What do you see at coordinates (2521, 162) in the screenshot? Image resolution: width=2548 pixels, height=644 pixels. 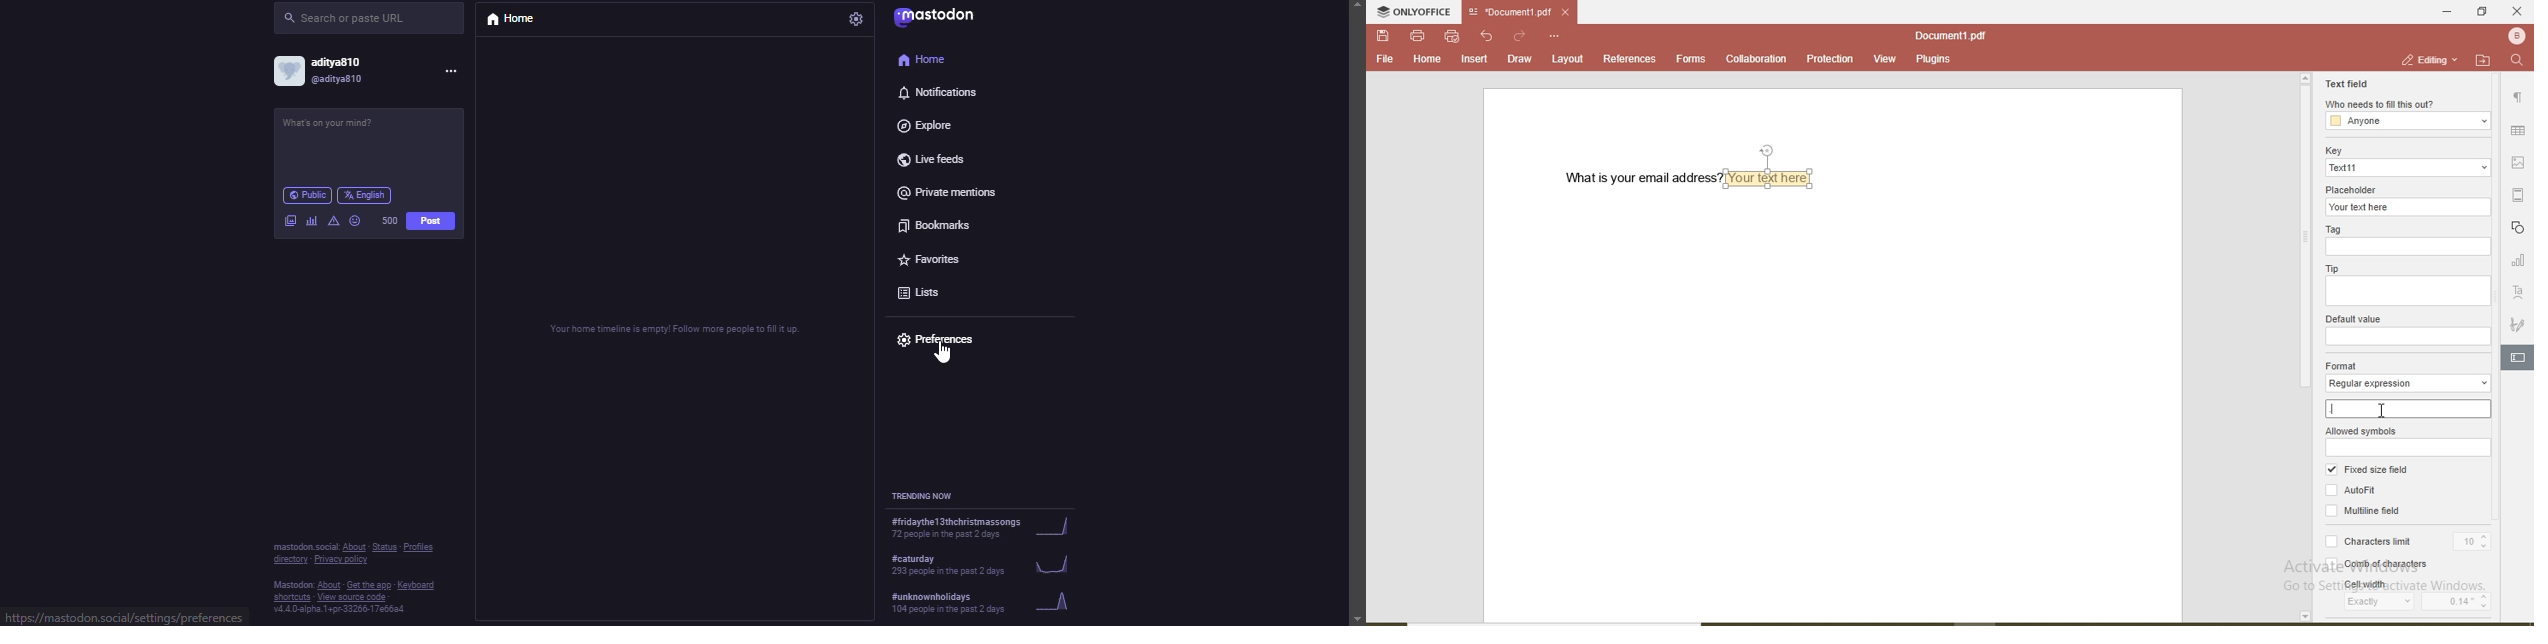 I see `picture` at bounding box center [2521, 162].